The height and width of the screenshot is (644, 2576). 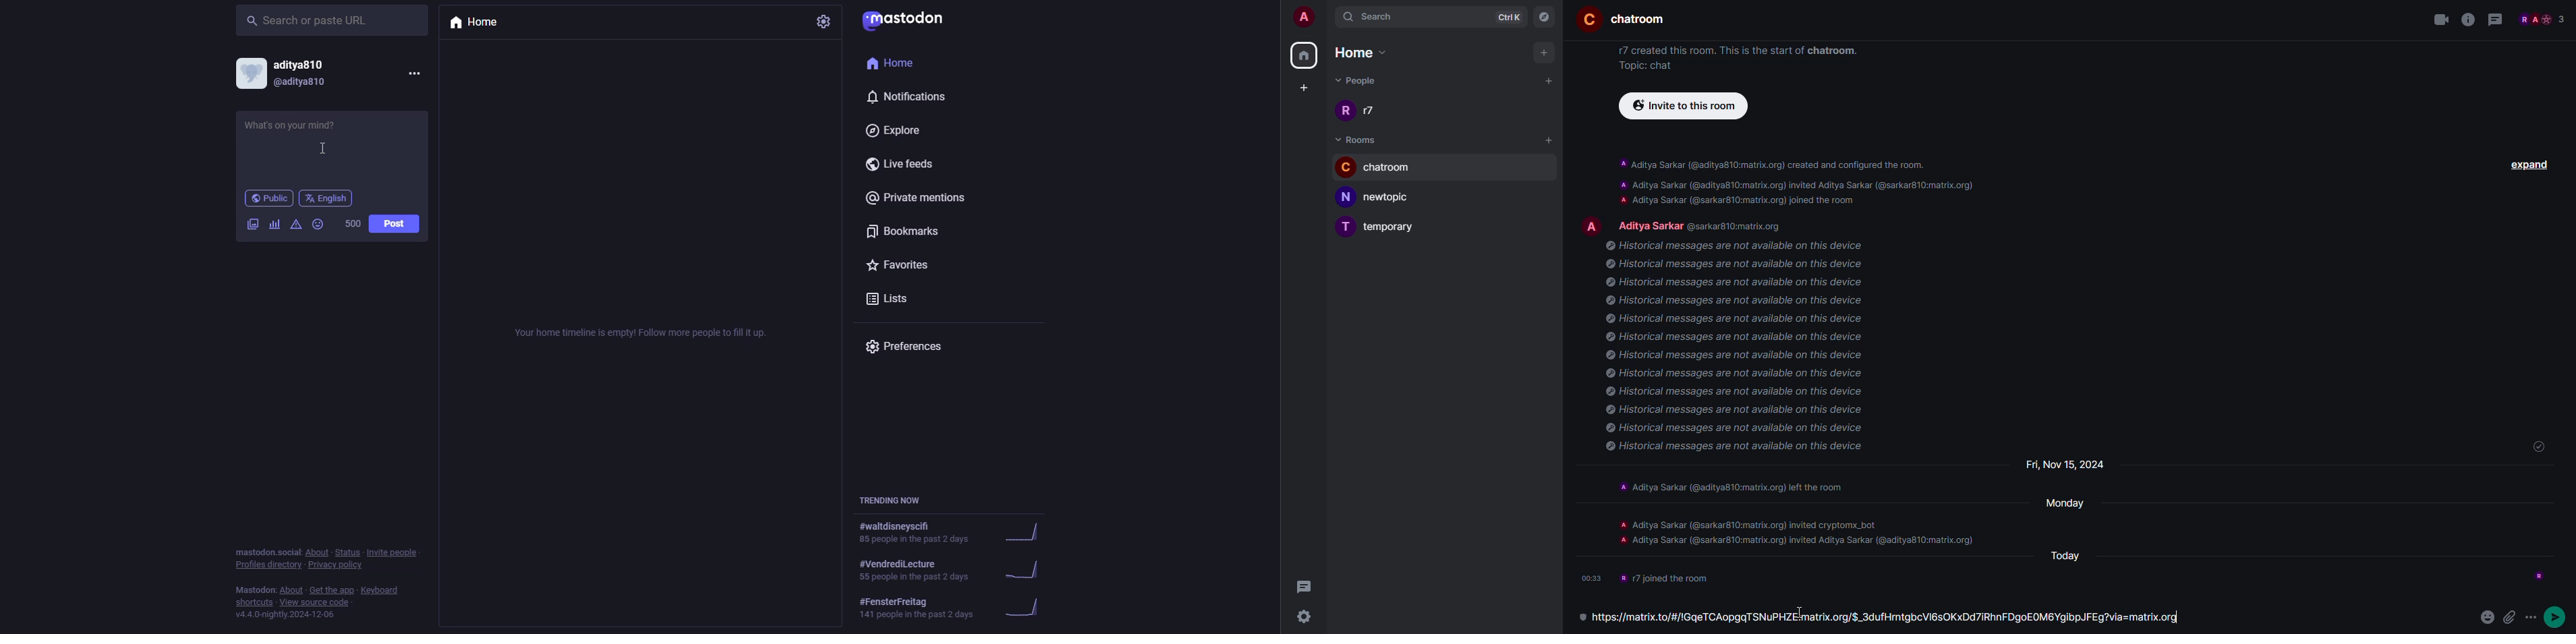 I want to click on temporary, so click(x=1384, y=226).